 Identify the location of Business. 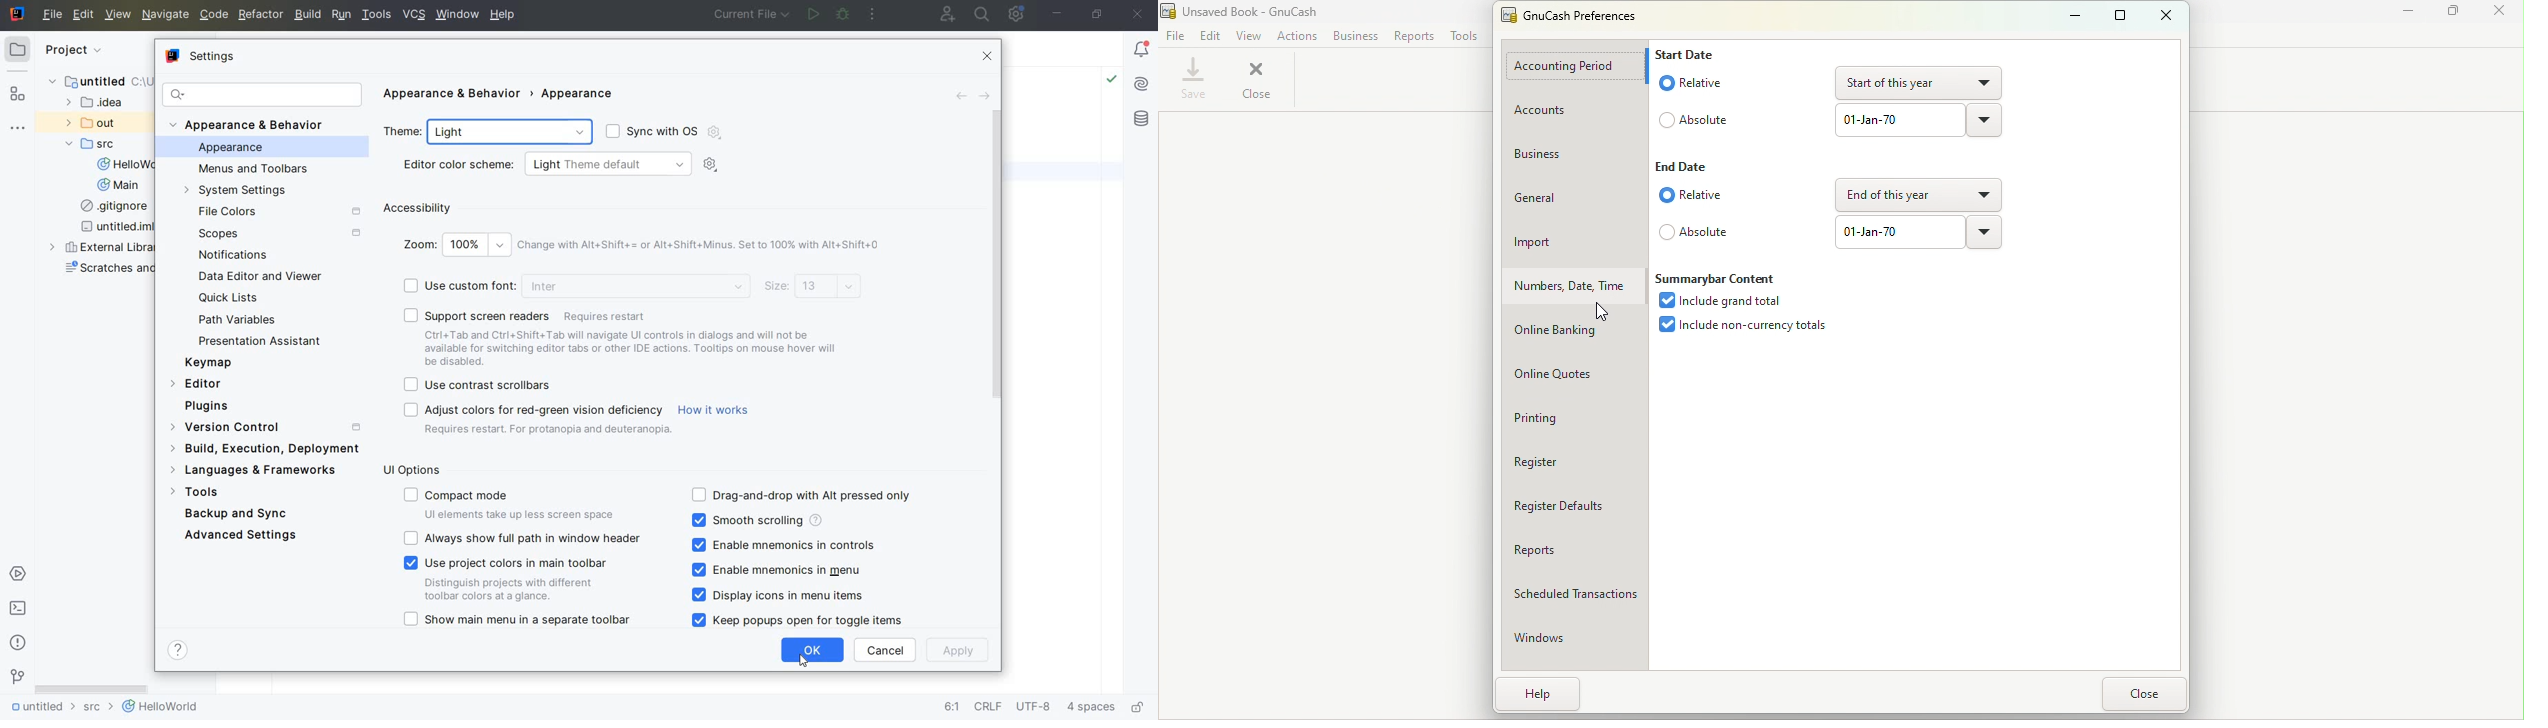
(1571, 150).